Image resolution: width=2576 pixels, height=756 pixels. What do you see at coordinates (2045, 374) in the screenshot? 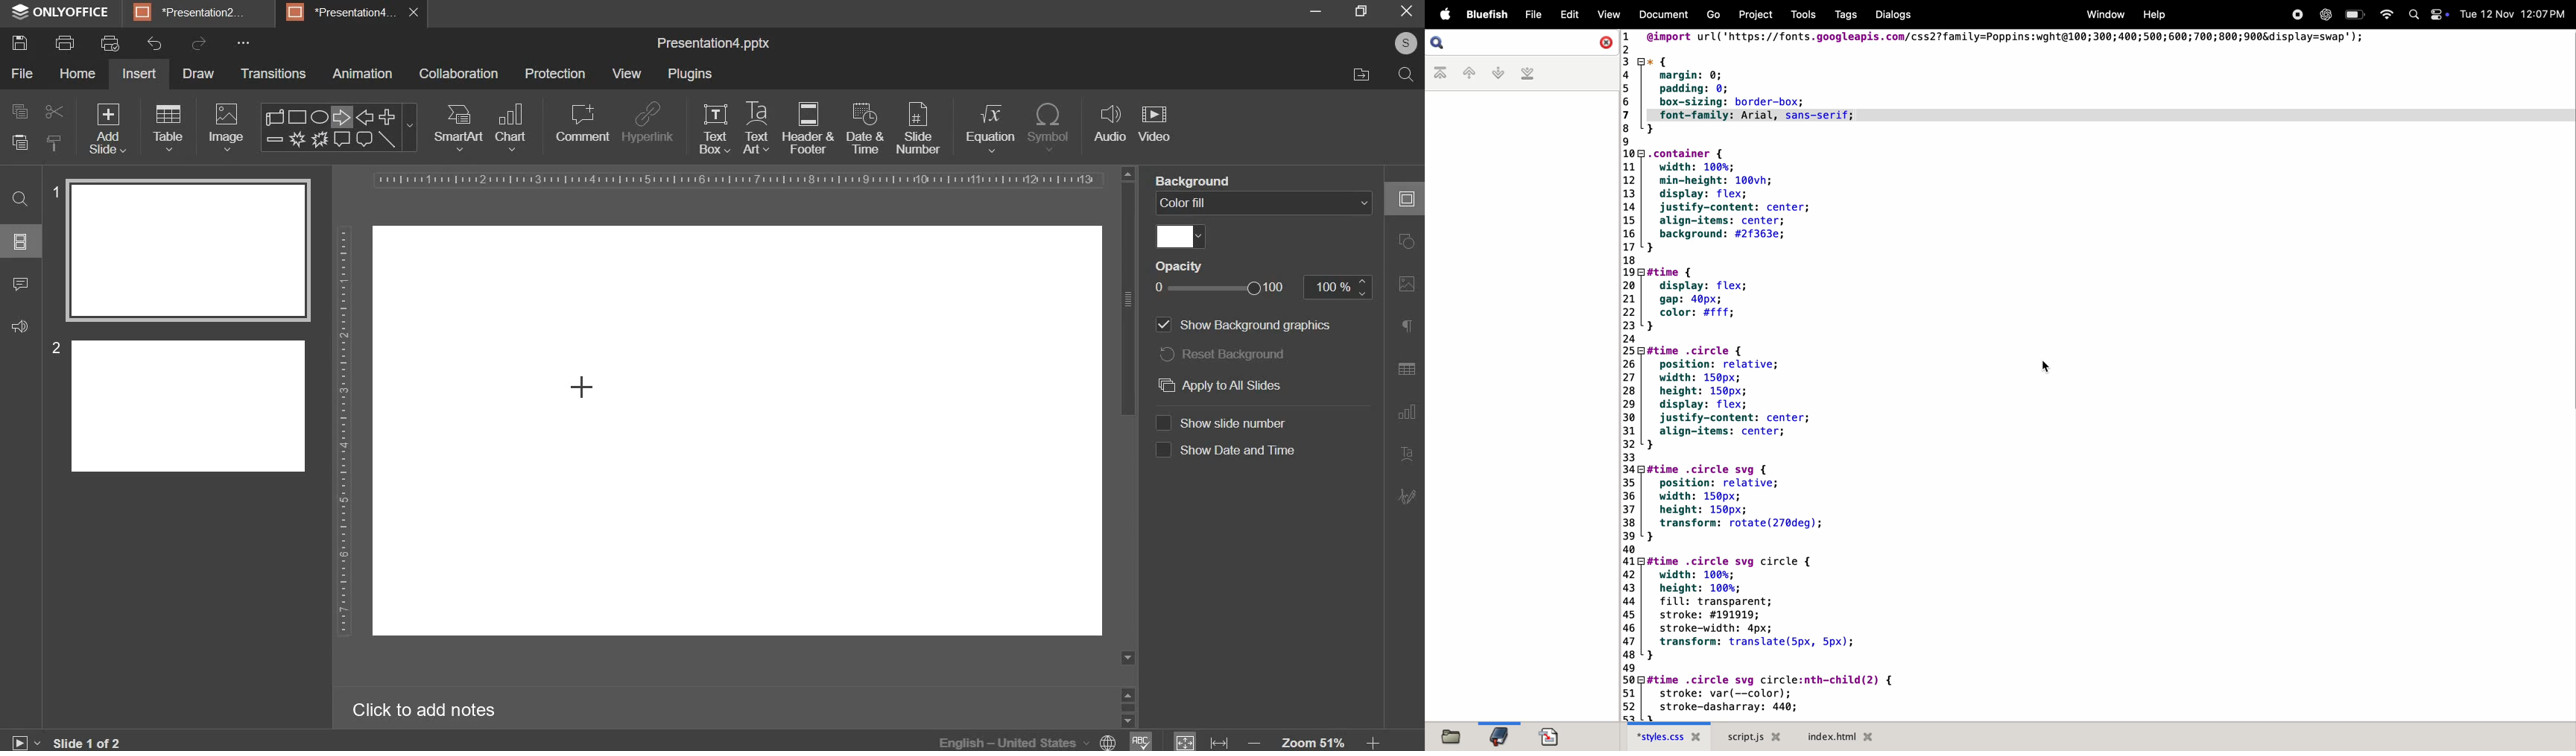
I see `1 @import url('https://fonts.googleapis.com/css2?family=Poppins:wght@100;300;400;500;600;700;800;900&display=swap"');
2

3 * {

4 margin: 0;

5 padding: 0;

6 box-sizing: border-box;

7 font-family: Arial, sans-serif;
8 “}

9

10E . container {

11 width: 100%;

12 min-height: 100vh;

13 display: flex;

14 justify-content: center;
15 align-items: center;

16 background: #2f363e;

17 t}

18

198 #time {

20 display: flex;

21 gap: 40px;

22 color: #fff;

23}

24

258 #time .circle {

26 position: relative; x
27 width: 150px;

28 height: 150px;

29 display: flex;

30 justify-content: center;
31 align-items: center;

324}

33

34B#time .circle svg {

35 position: relative;

36 width: 150px;

37 height: 150px;

38 transform: rotate(270deg);
394}

40

41B#time .circle svg circle {
42 width: 100%;

43 height: 100%;

44 fill: transparent;

45 stroke: #191919;

46 stroke-width: 4px;

47 transform: translate(5px, 5px);
48 1 }

49

50 #time .circle svg circle:nth-child(2) {
51 stroke: var(--color);

52 stroke-dasharray: 440;` at bounding box center [2045, 374].